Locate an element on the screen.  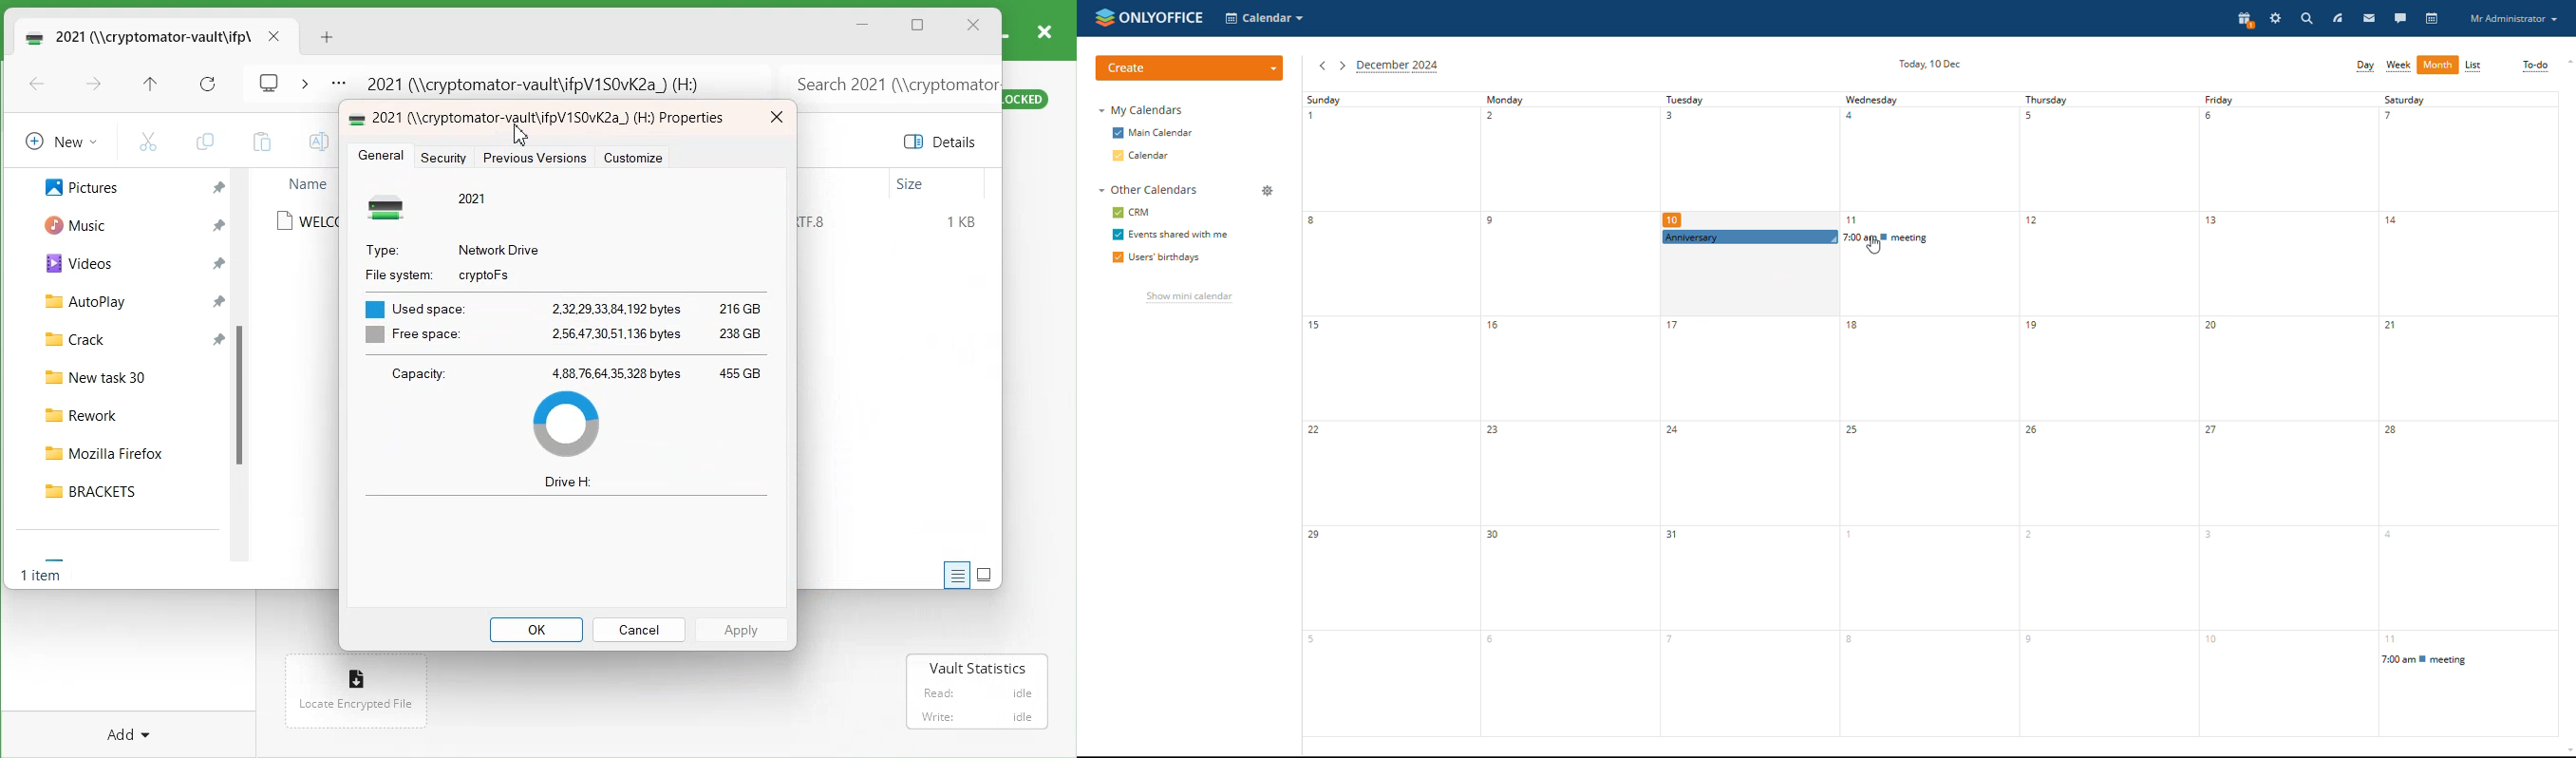
More is located at coordinates (338, 85).